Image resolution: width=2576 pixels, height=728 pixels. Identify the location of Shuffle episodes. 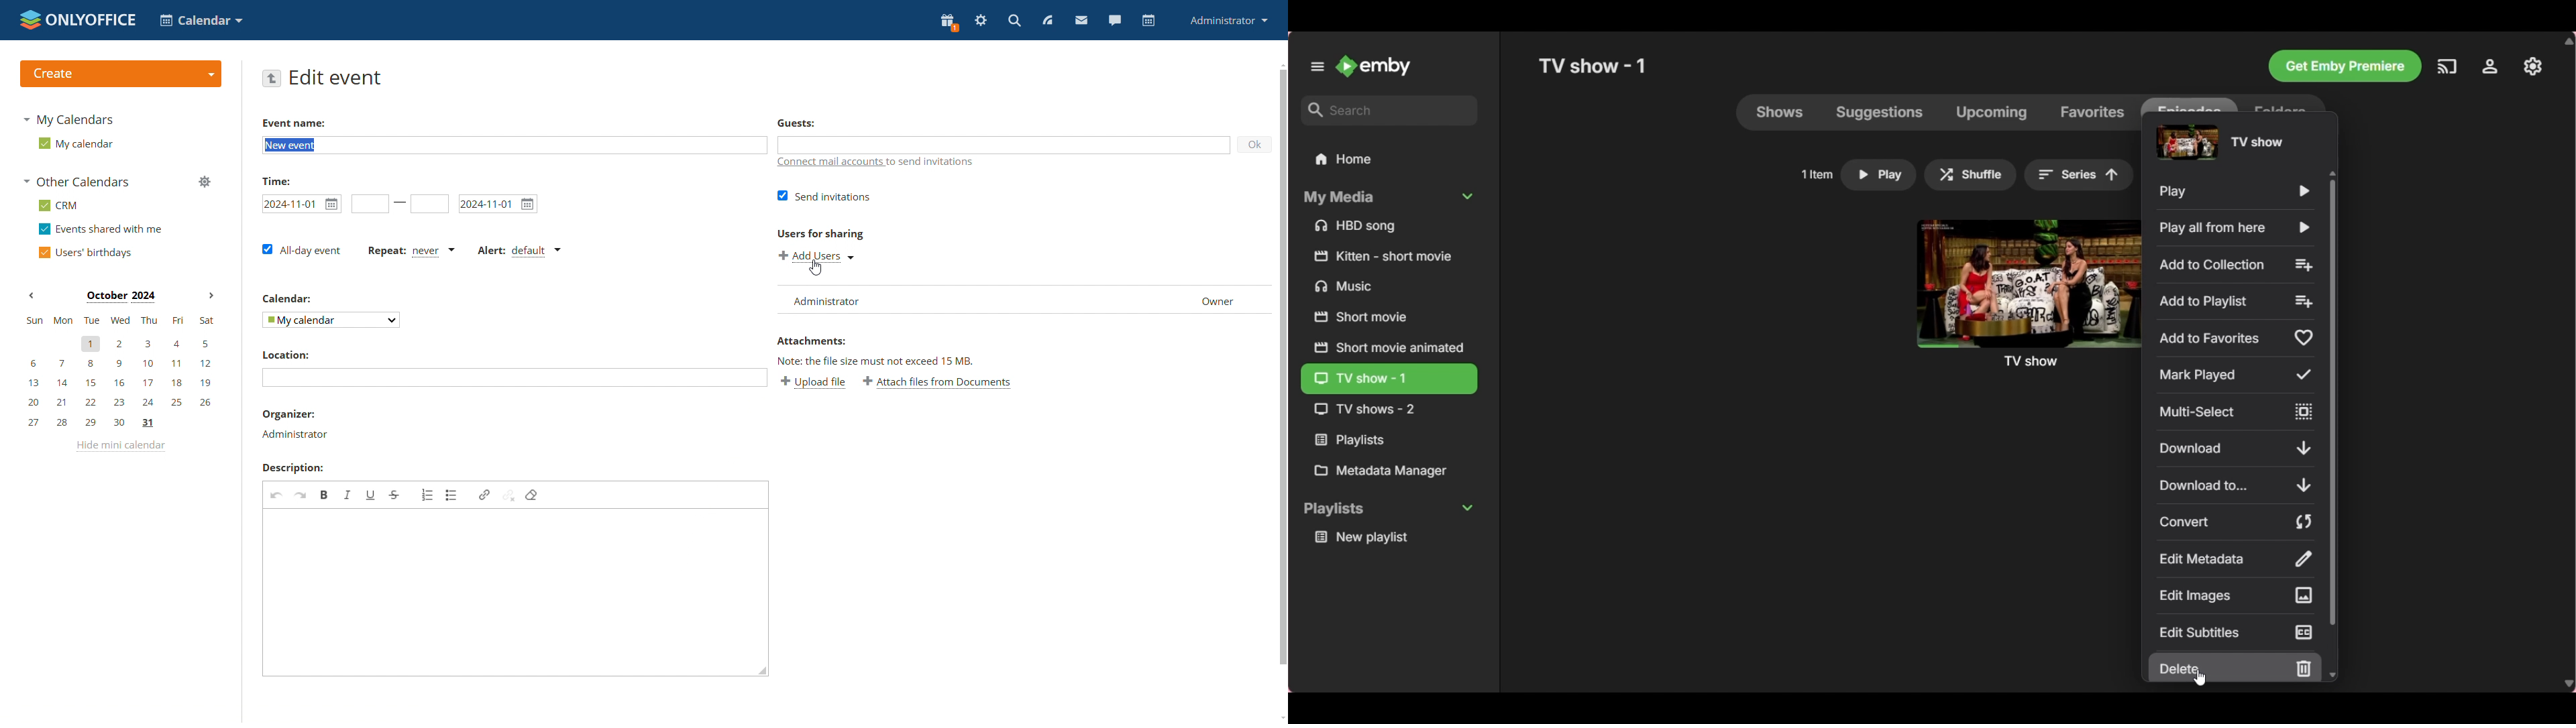
(1971, 175).